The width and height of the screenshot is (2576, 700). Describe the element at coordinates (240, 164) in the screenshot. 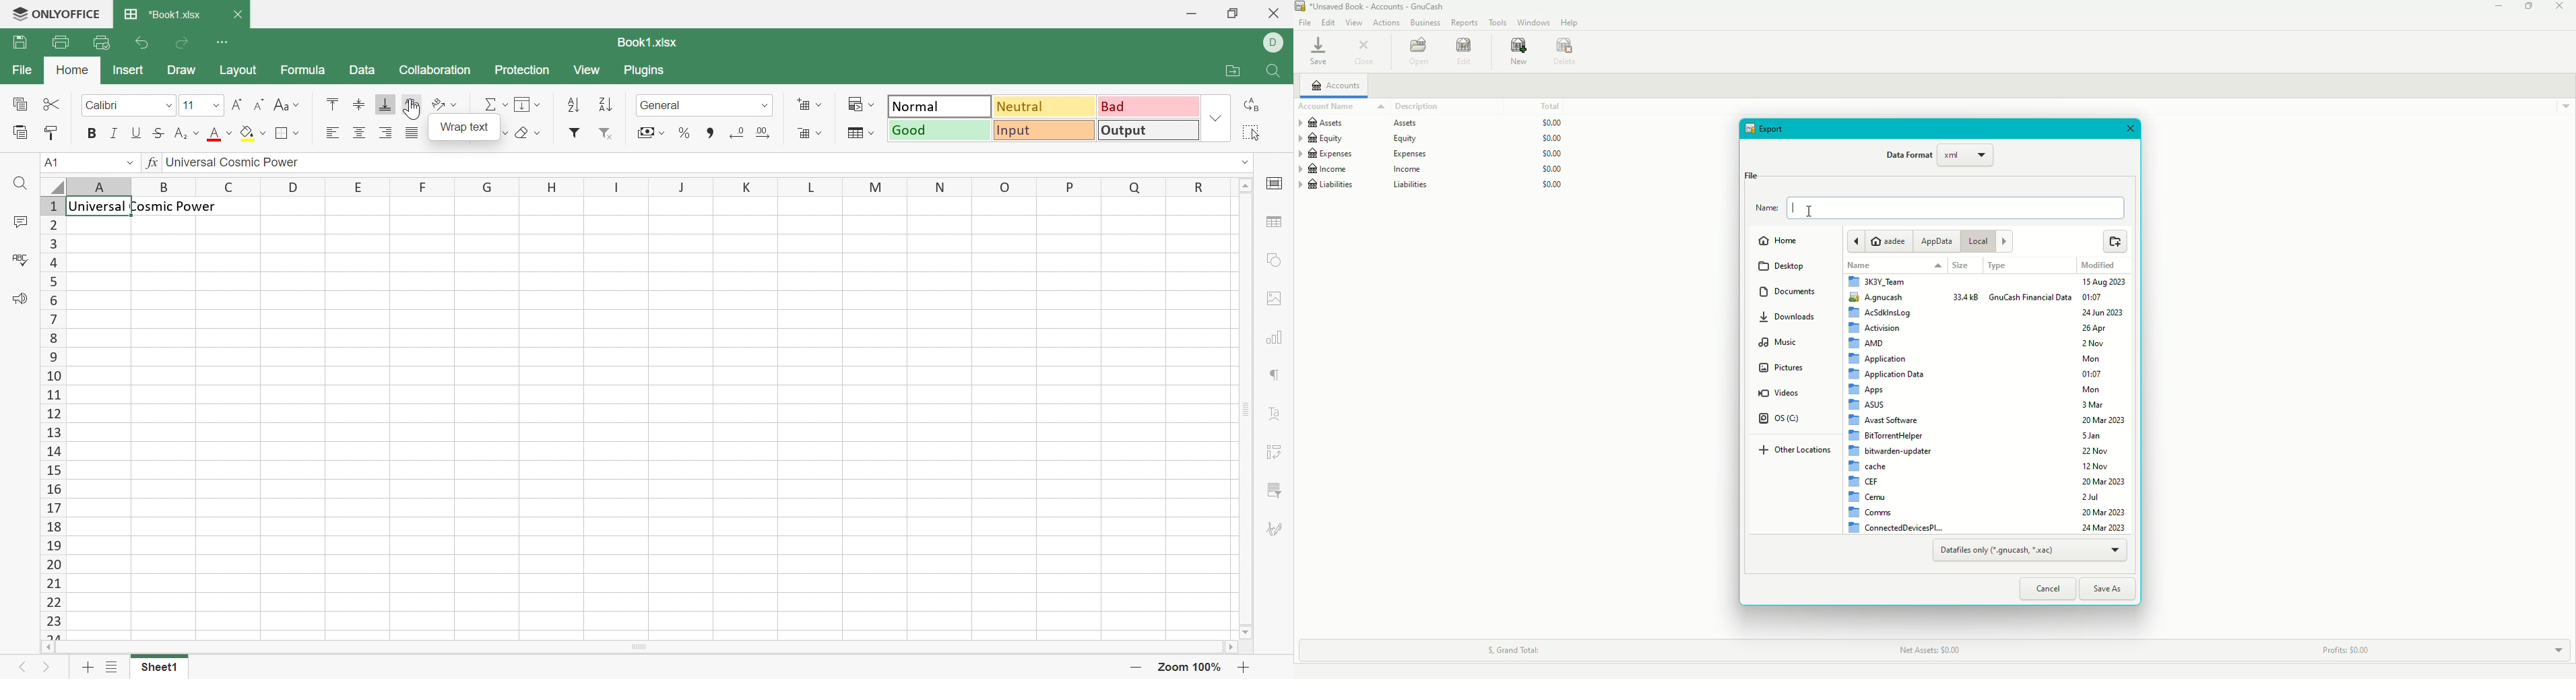

I see `Universal Cosmic Power` at that location.